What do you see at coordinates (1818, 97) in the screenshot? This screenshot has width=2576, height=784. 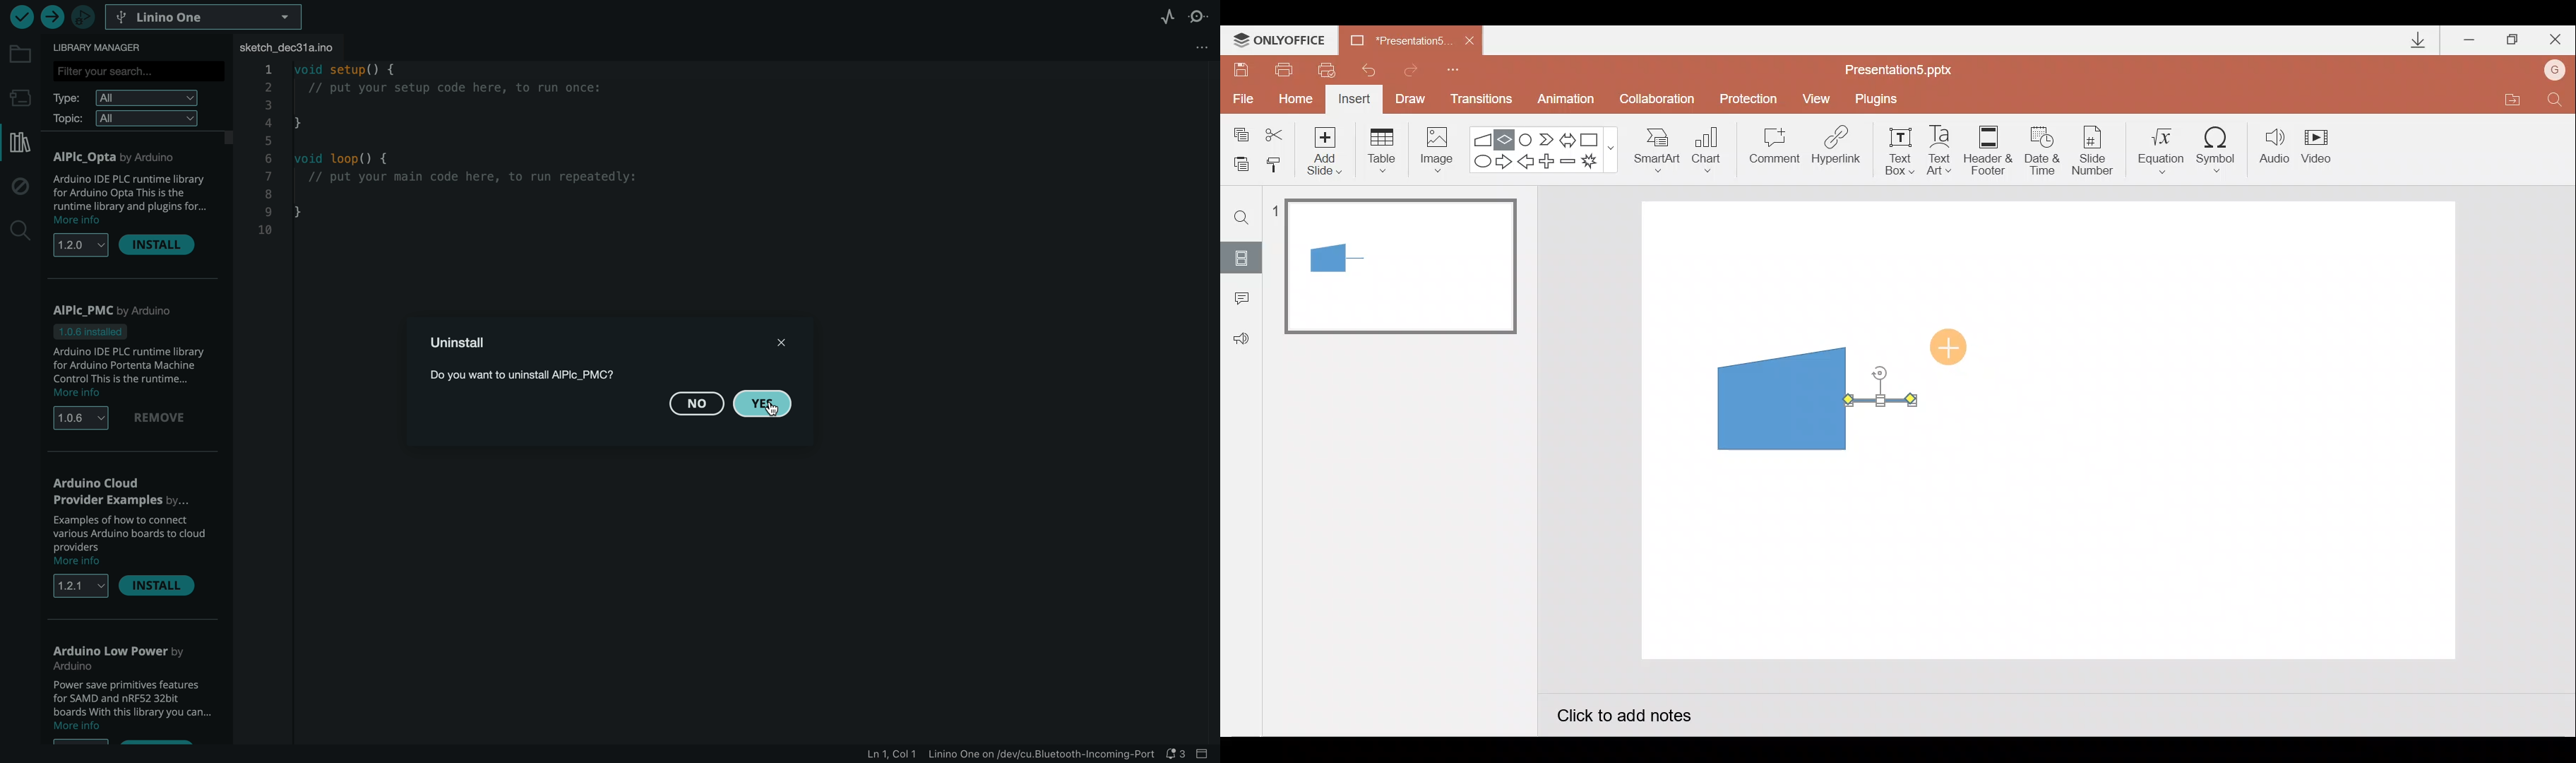 I see `View` at bounding box center [1818, 97].